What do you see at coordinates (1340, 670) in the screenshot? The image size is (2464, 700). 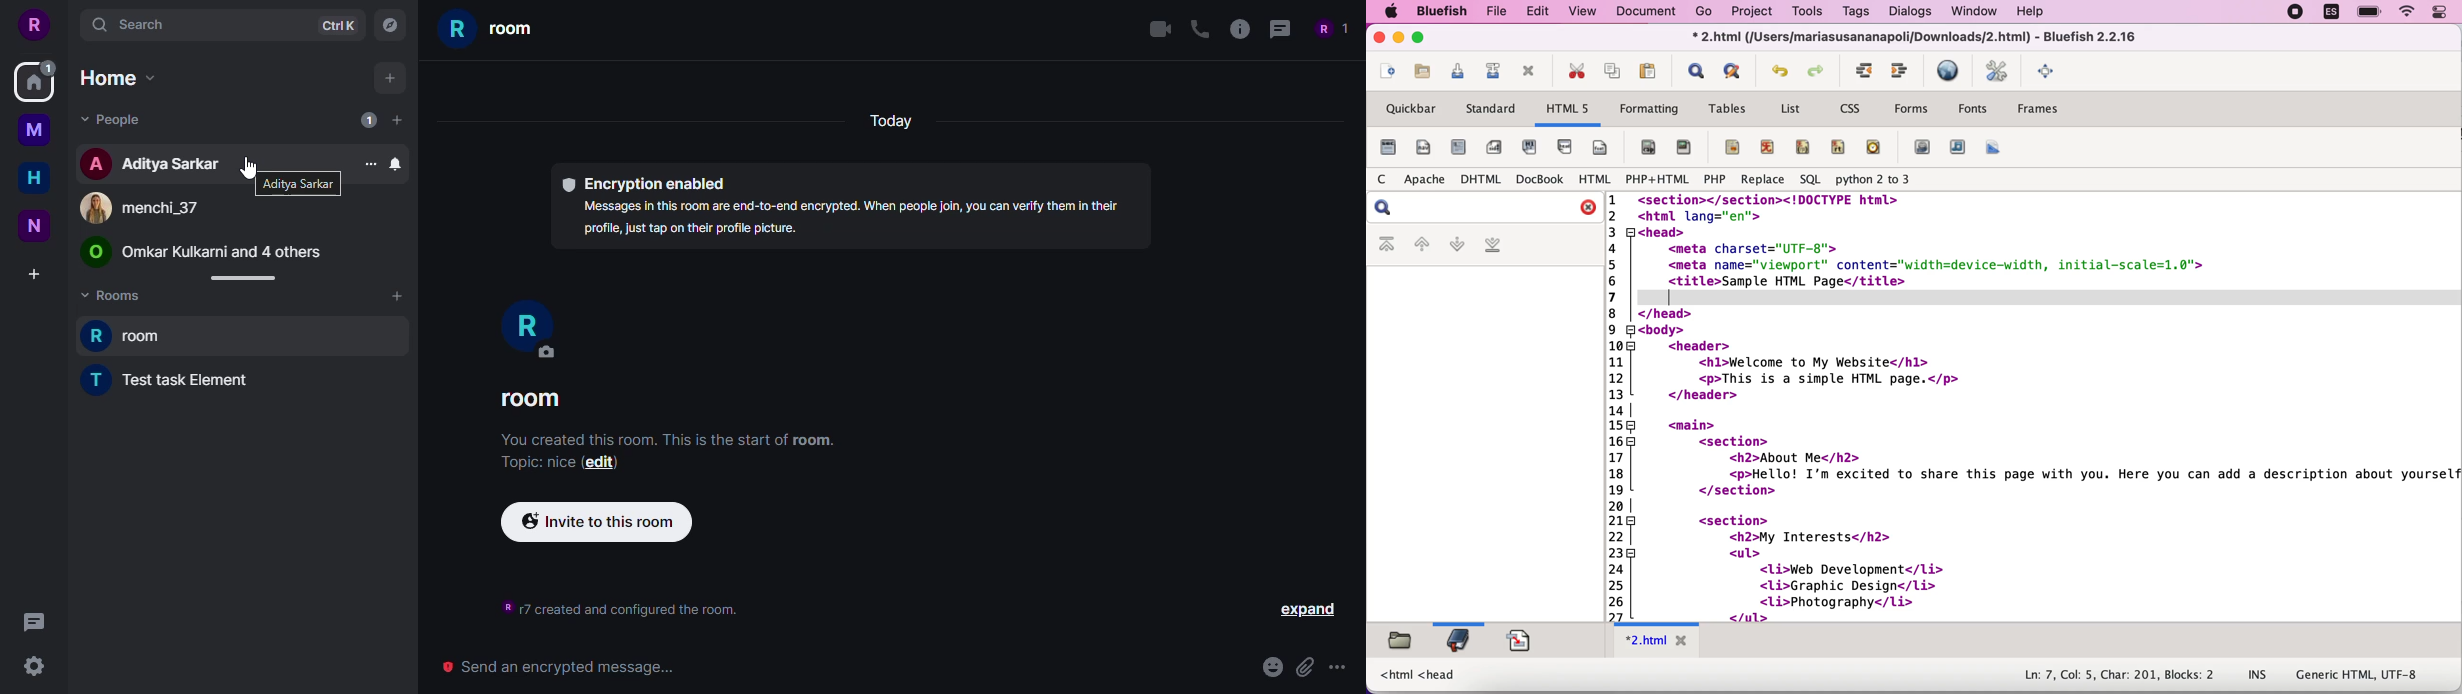 I see `more options` at bounding box center [1340, 670].